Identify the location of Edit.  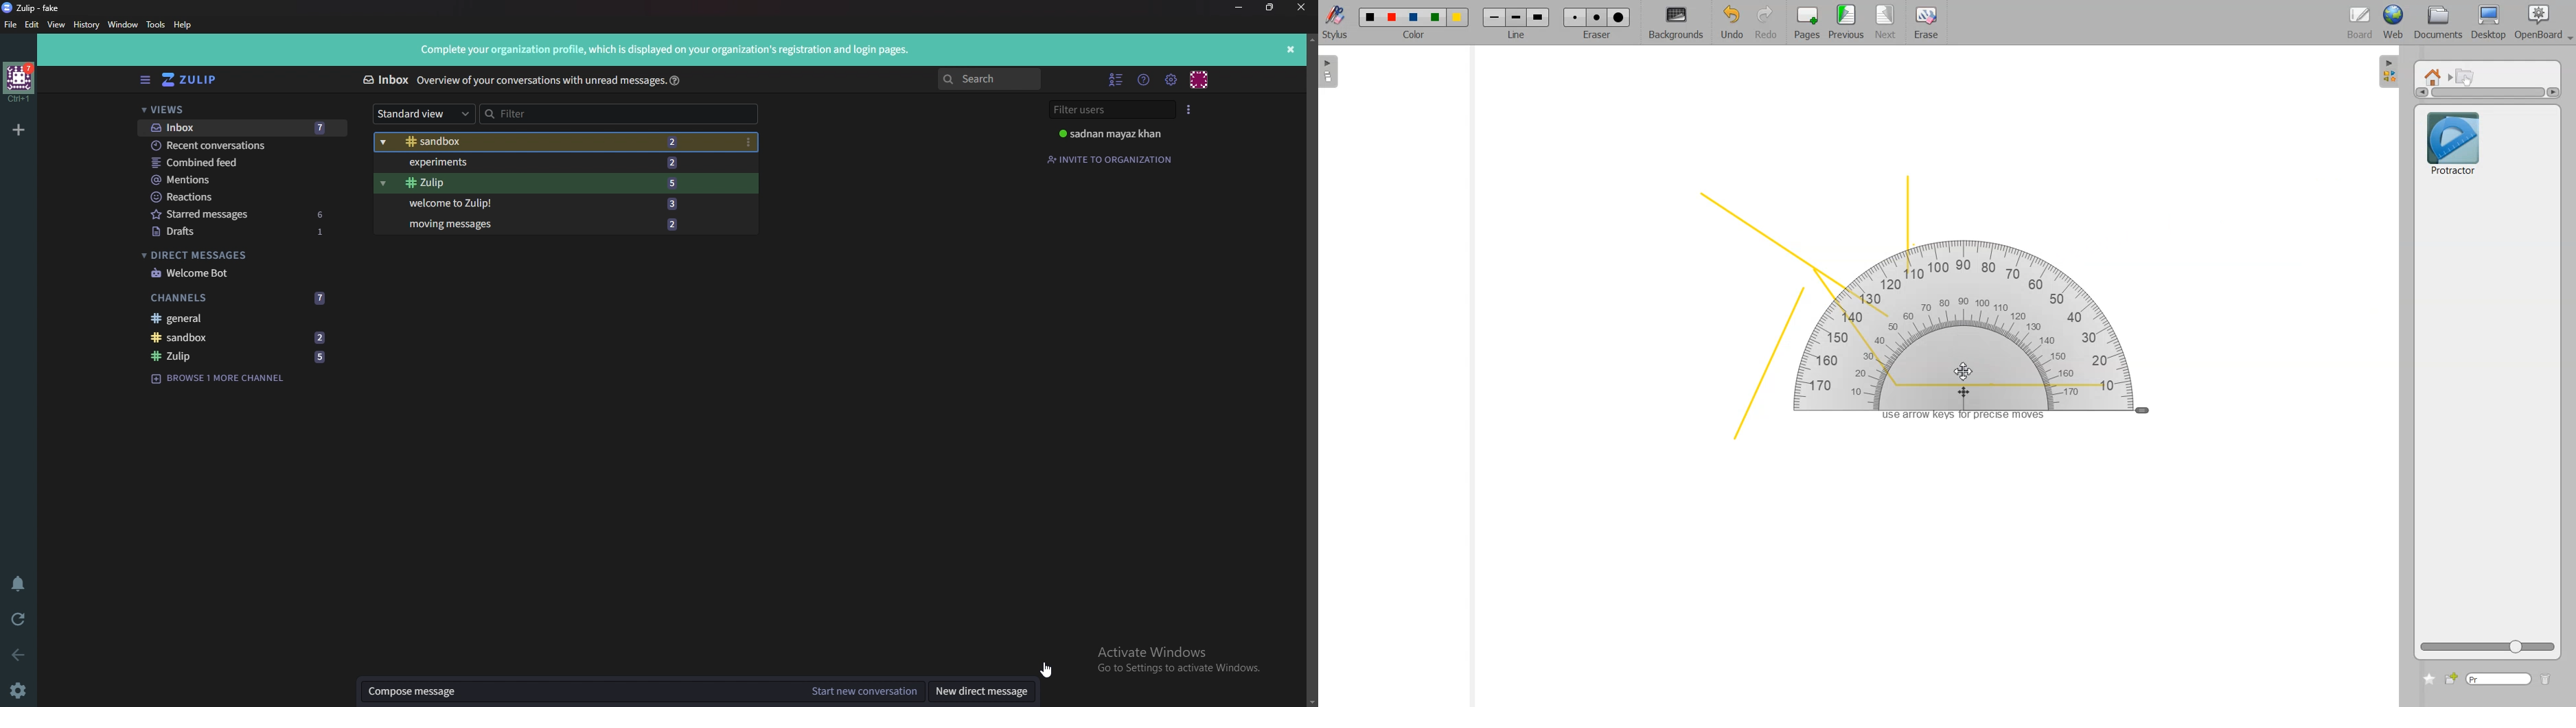
(33, 25).